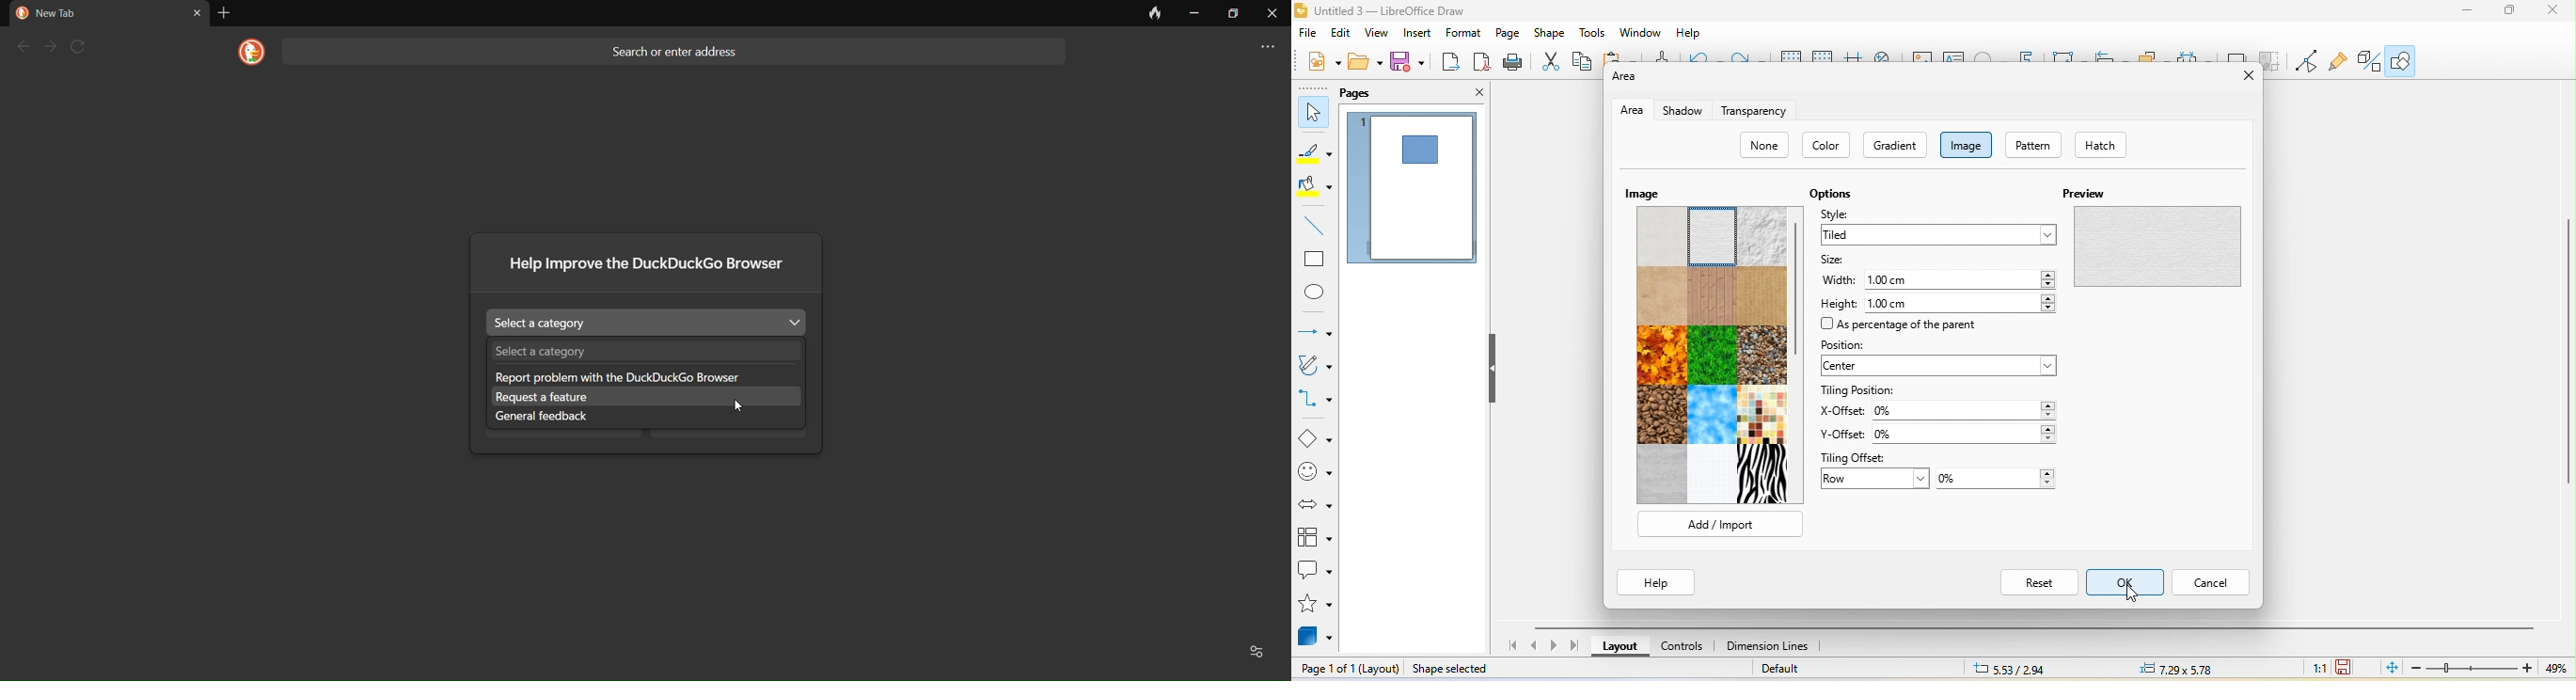  I want to click on edit, so click(1344, 34).